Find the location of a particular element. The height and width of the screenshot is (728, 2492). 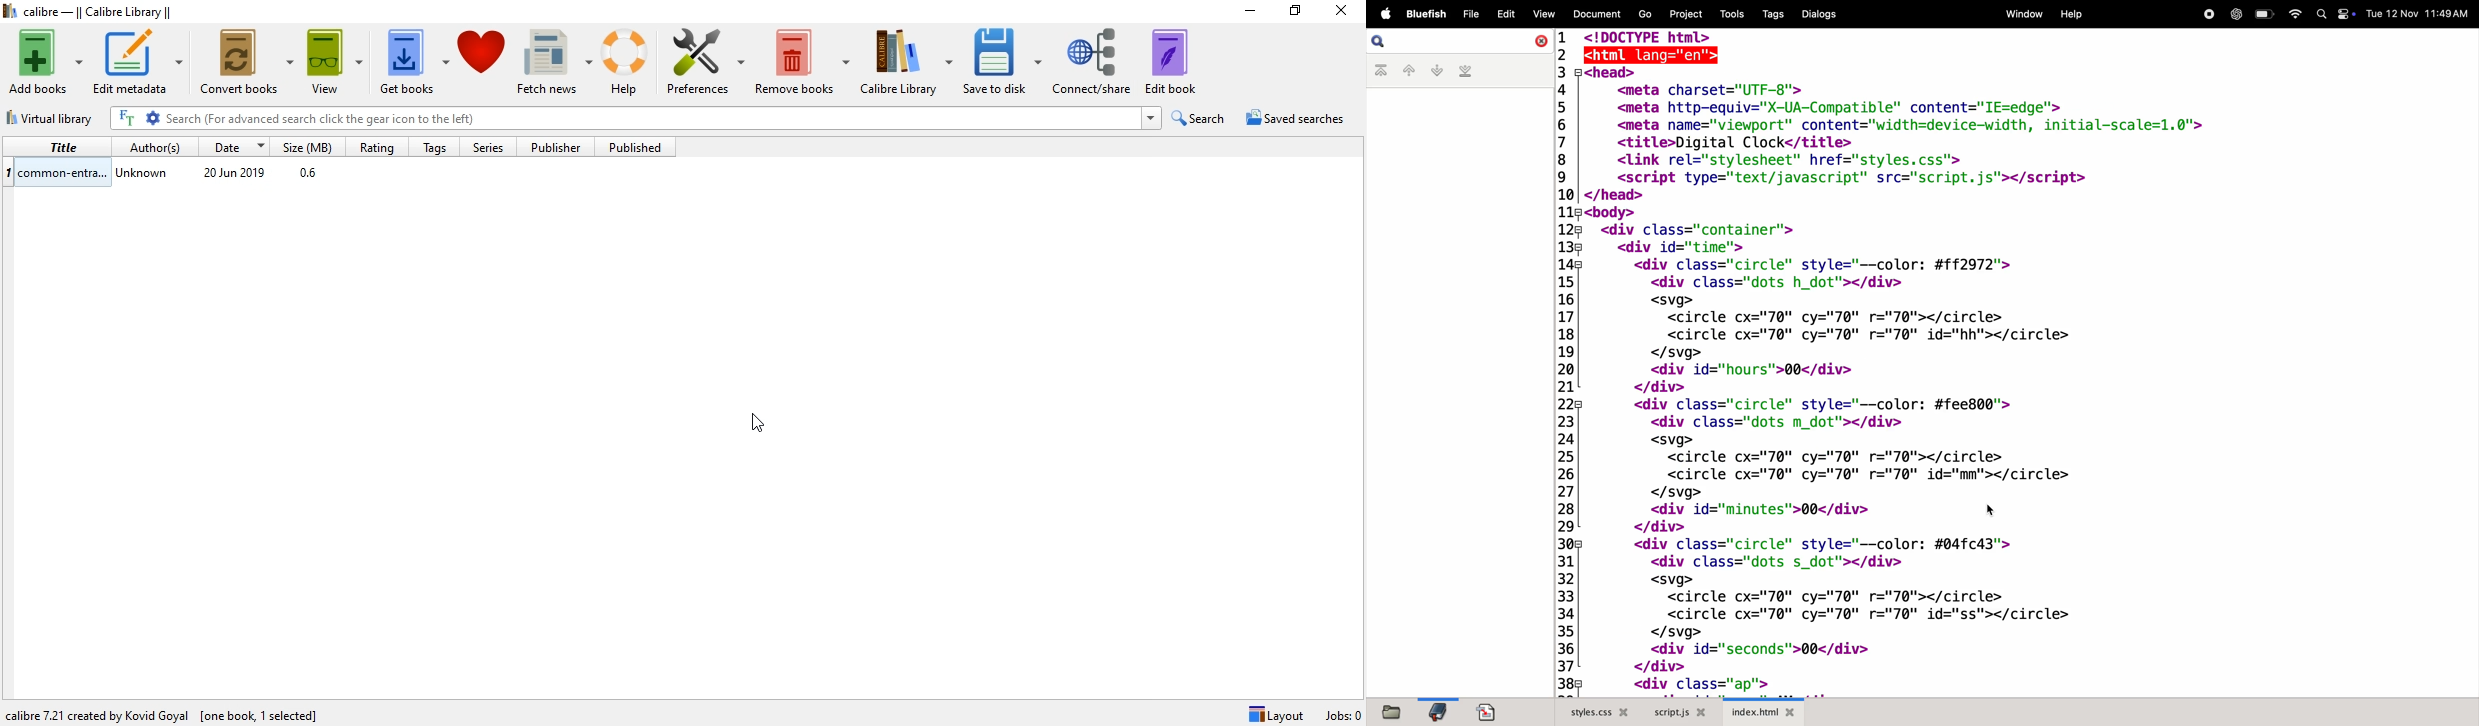

date and time is located at coordinates (2419, 16).